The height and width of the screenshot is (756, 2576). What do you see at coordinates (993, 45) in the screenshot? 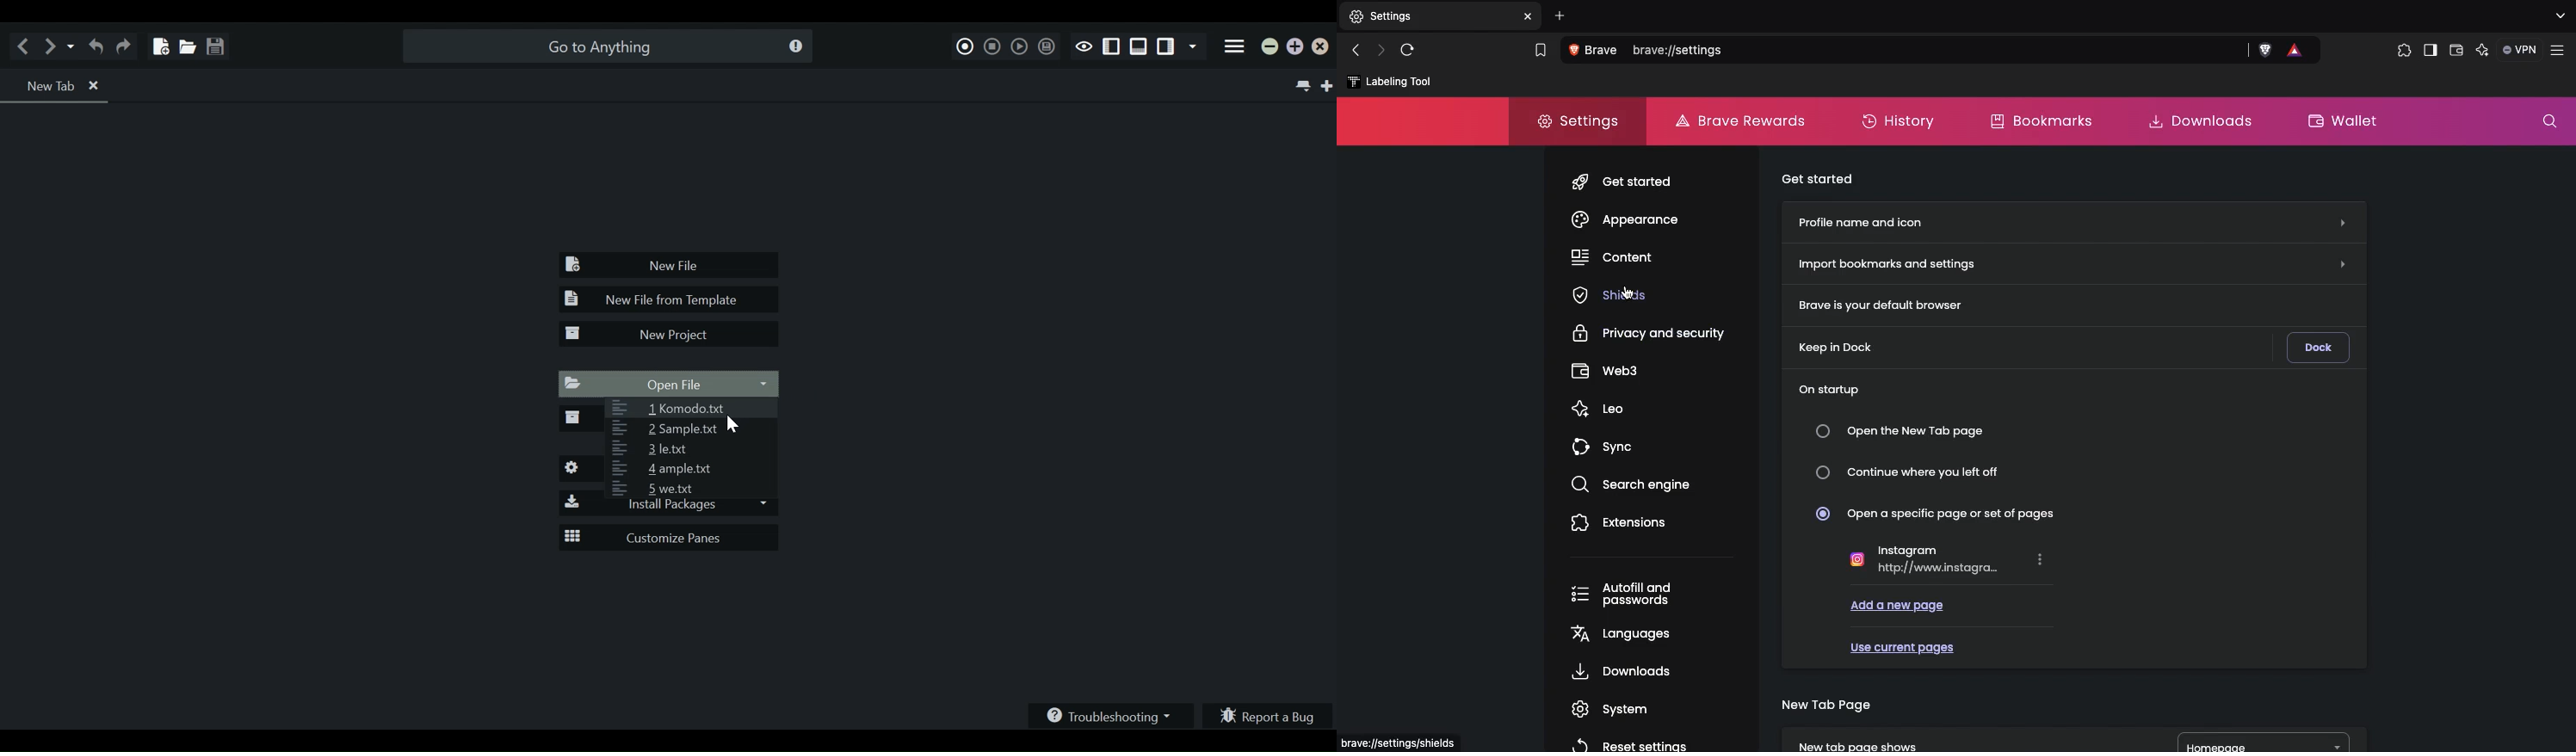
I see `Stop Recording Macro` at bounding box center [993, 45].